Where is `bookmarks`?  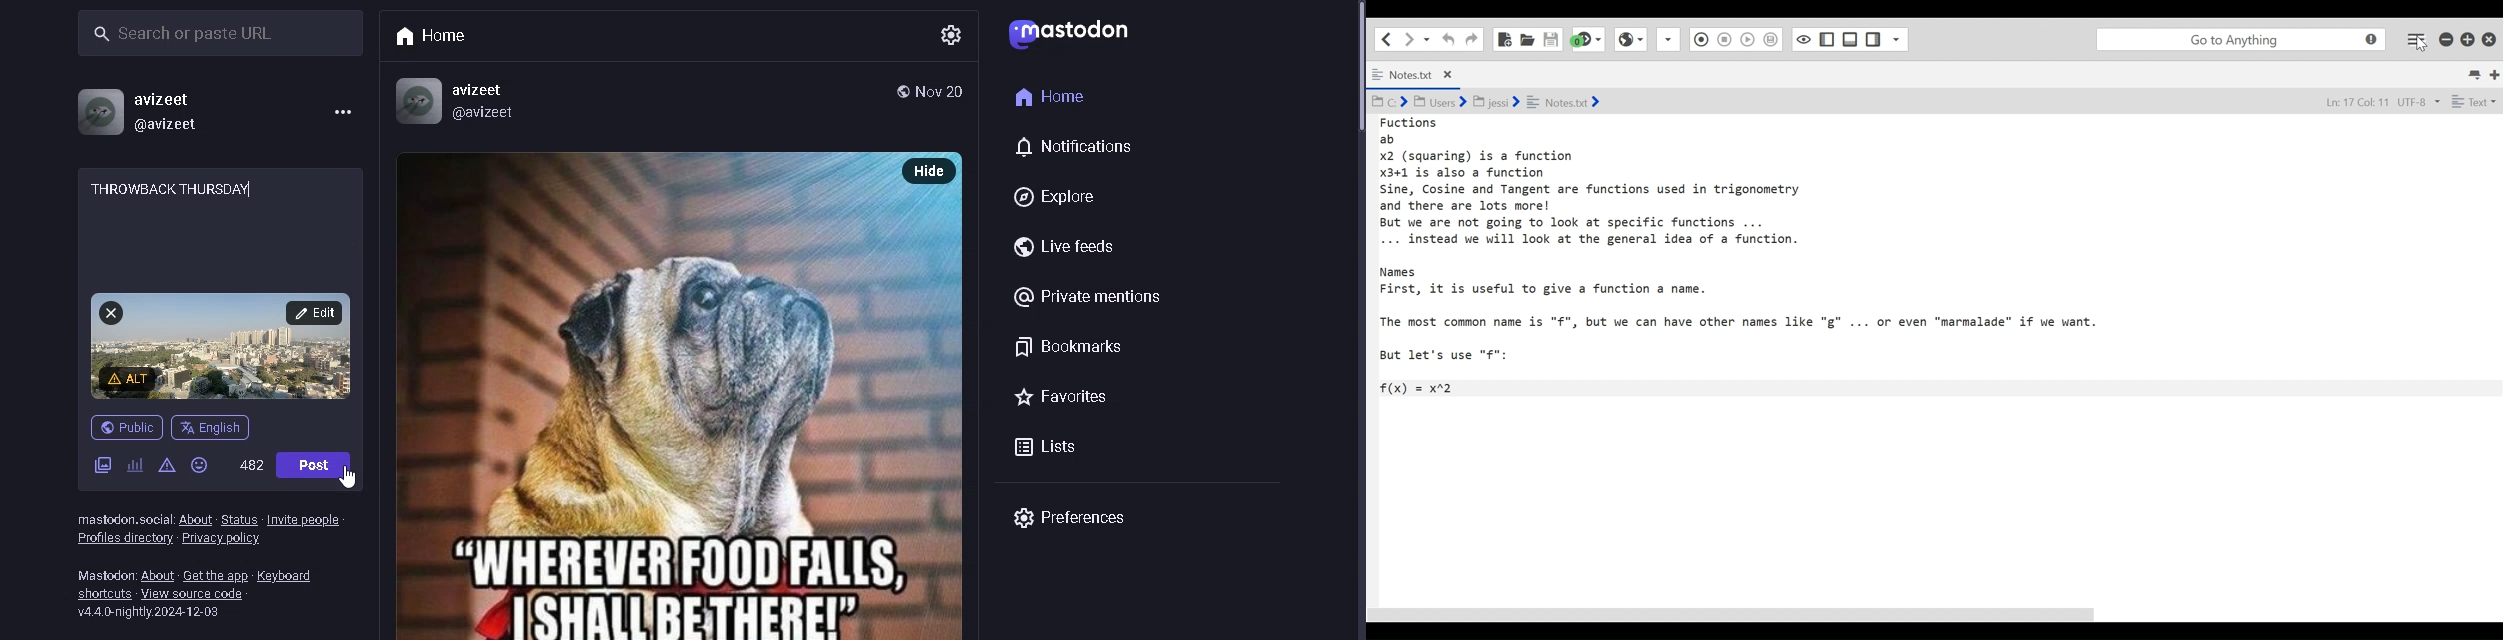 bookmarks is located at coordinates (1066, 347).